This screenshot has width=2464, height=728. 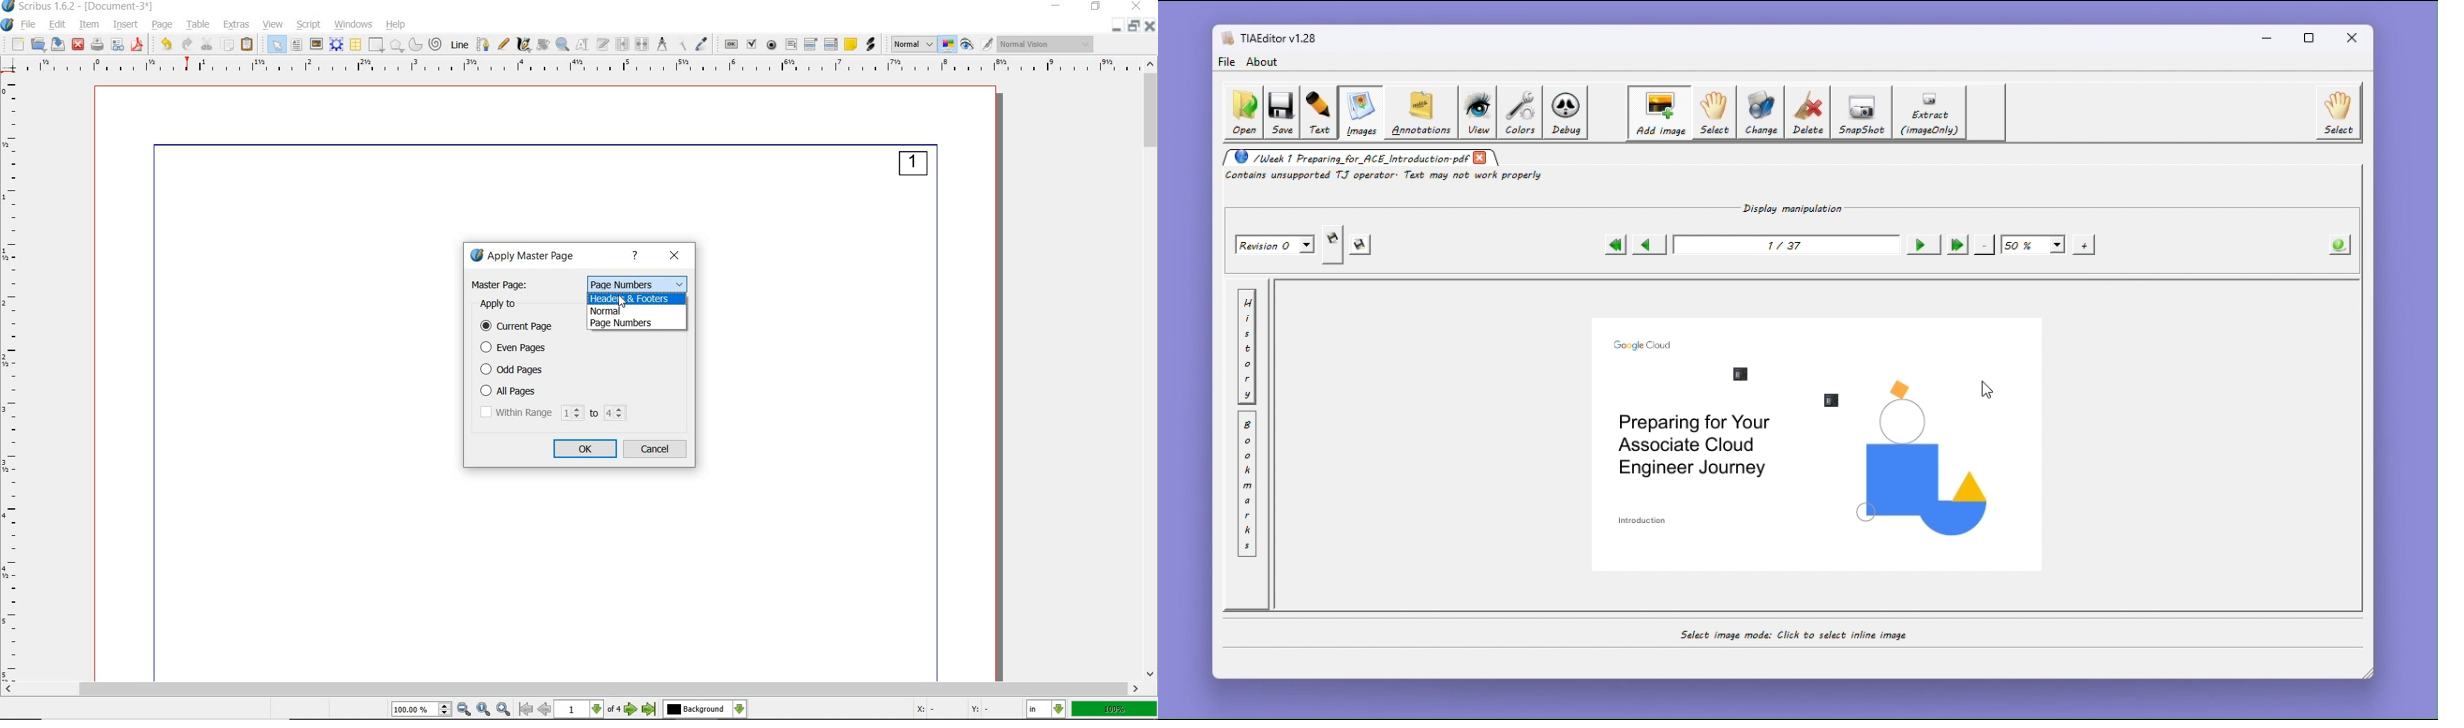 I want to click on new, so click(x=17, y=43).